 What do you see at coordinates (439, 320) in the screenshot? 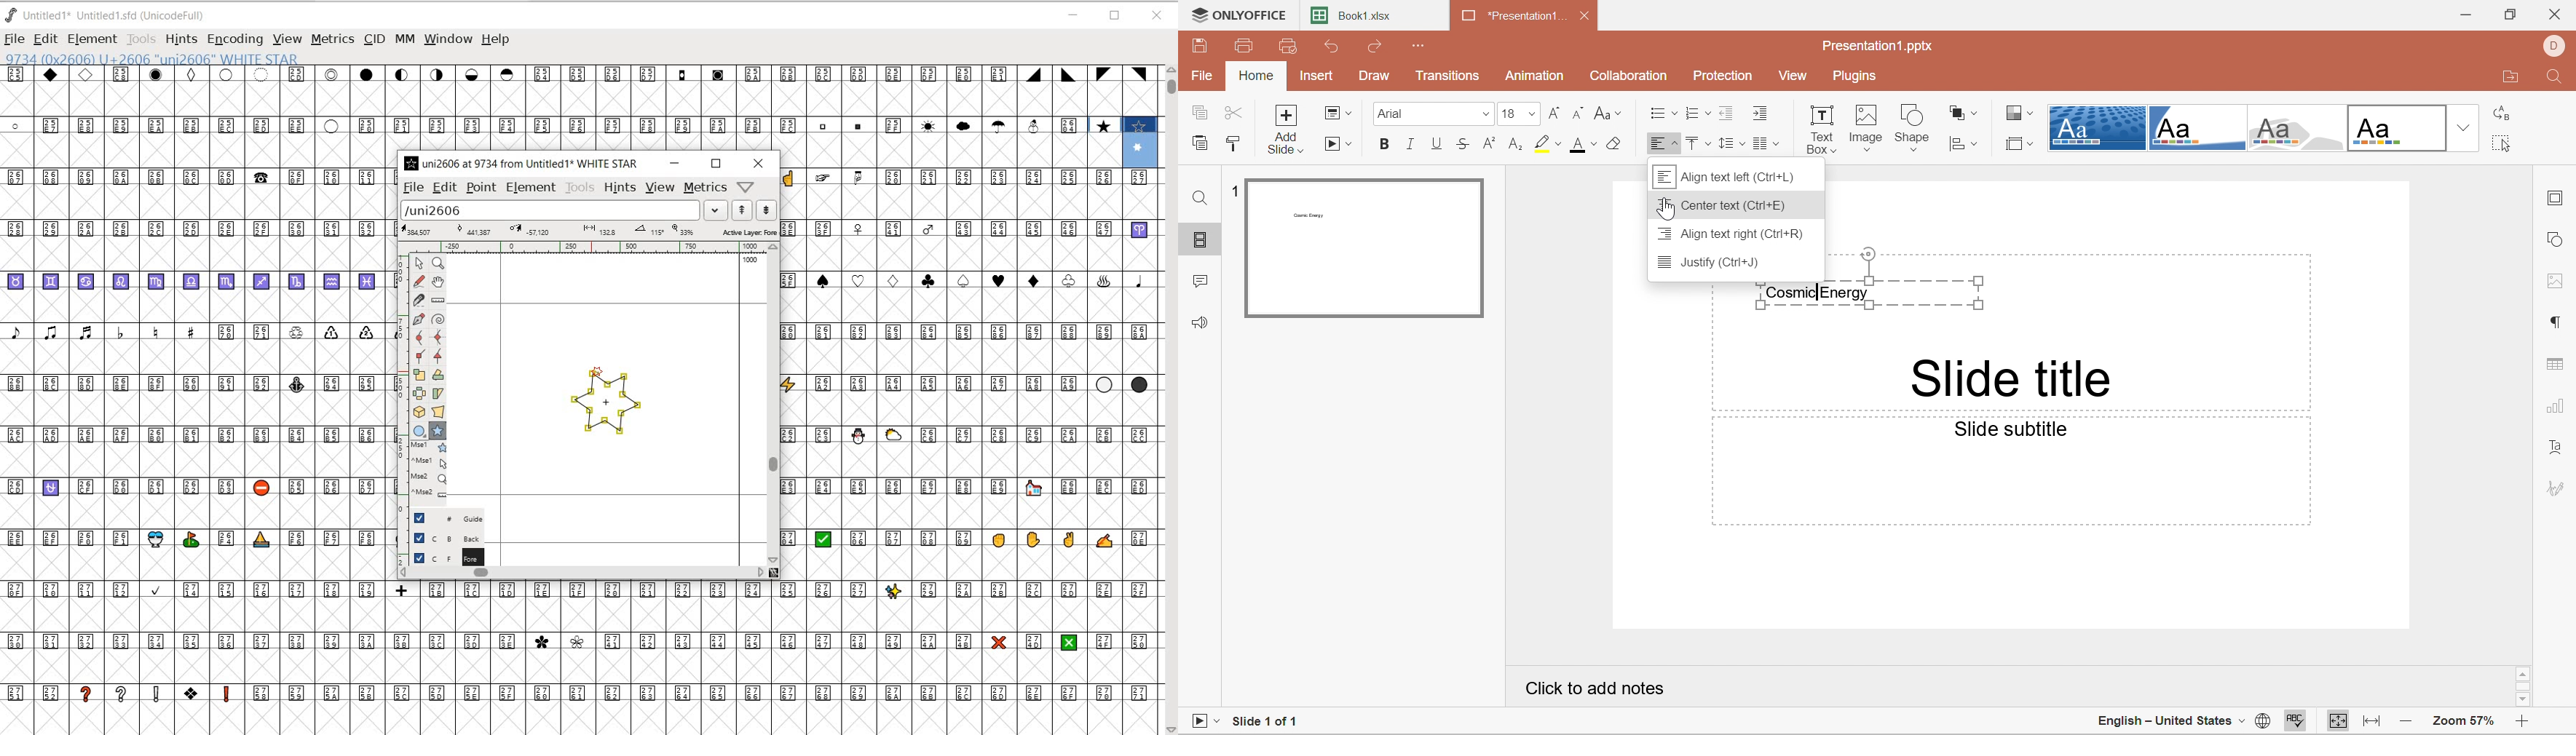
I see `SPIRO` at bounding box center [439, 320].